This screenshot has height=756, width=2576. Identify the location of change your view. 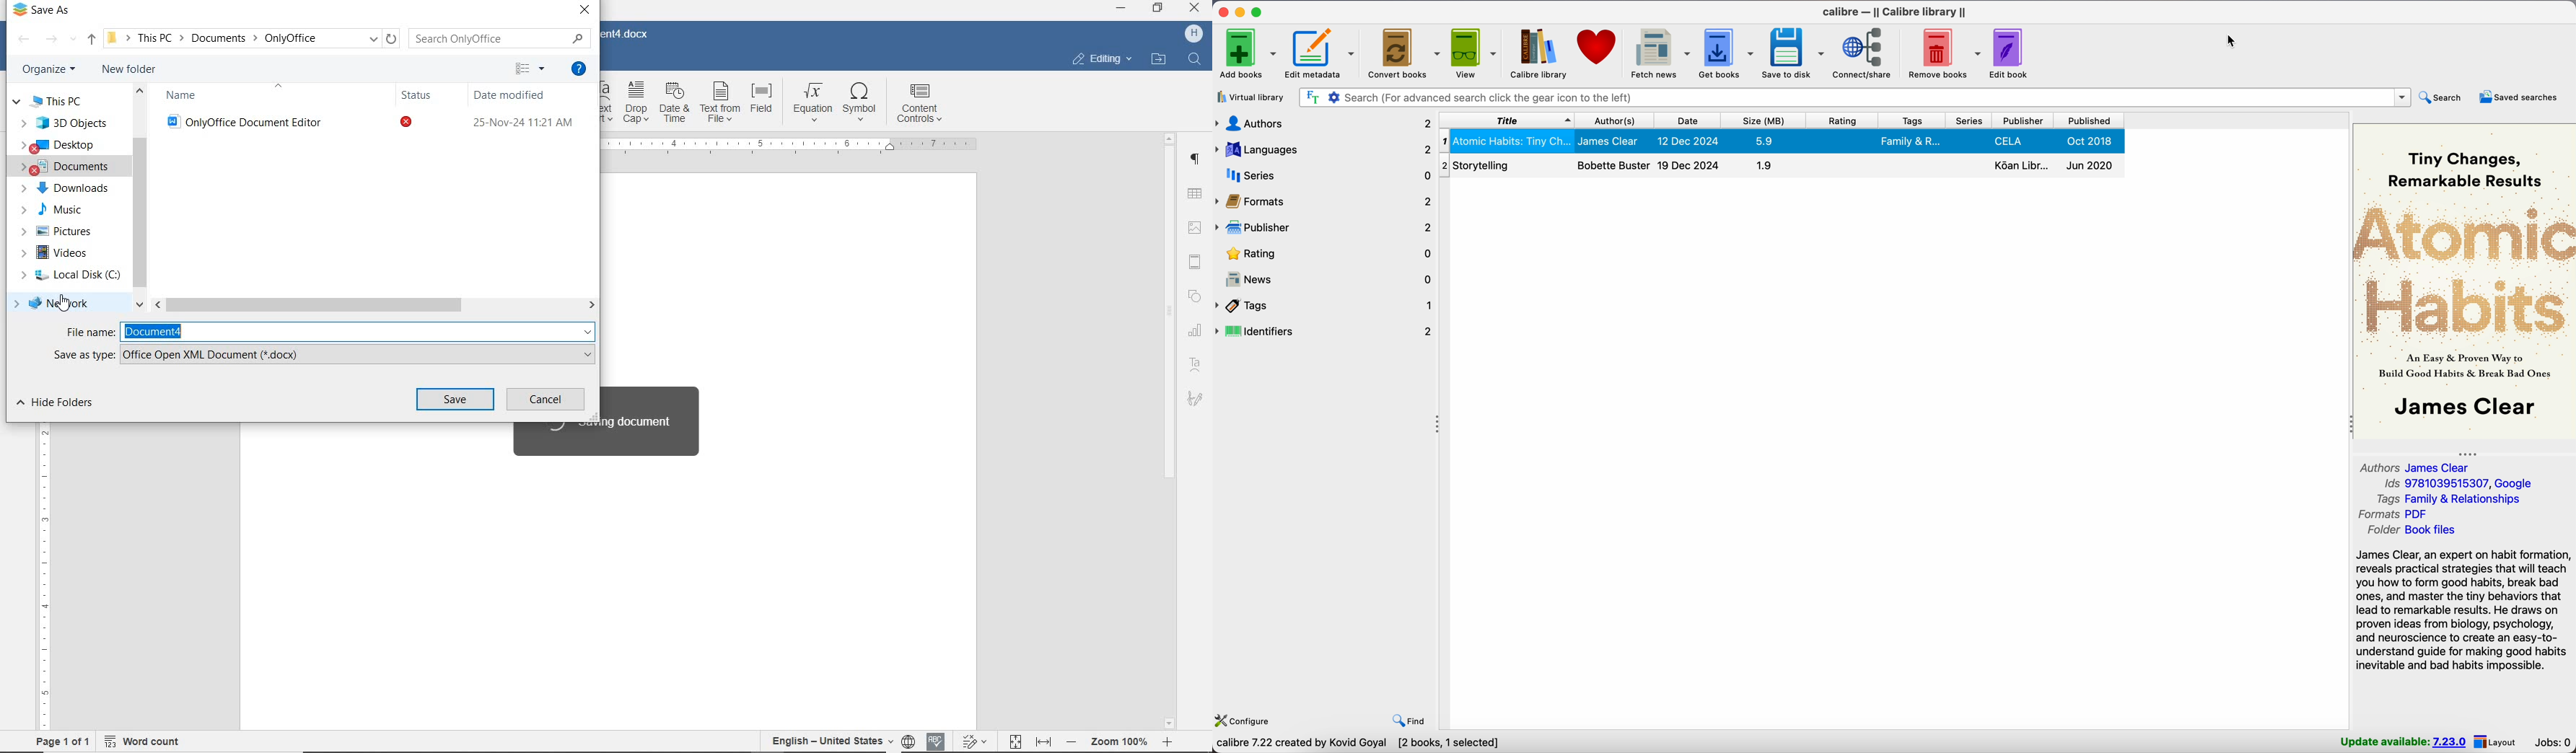
(528, 69).